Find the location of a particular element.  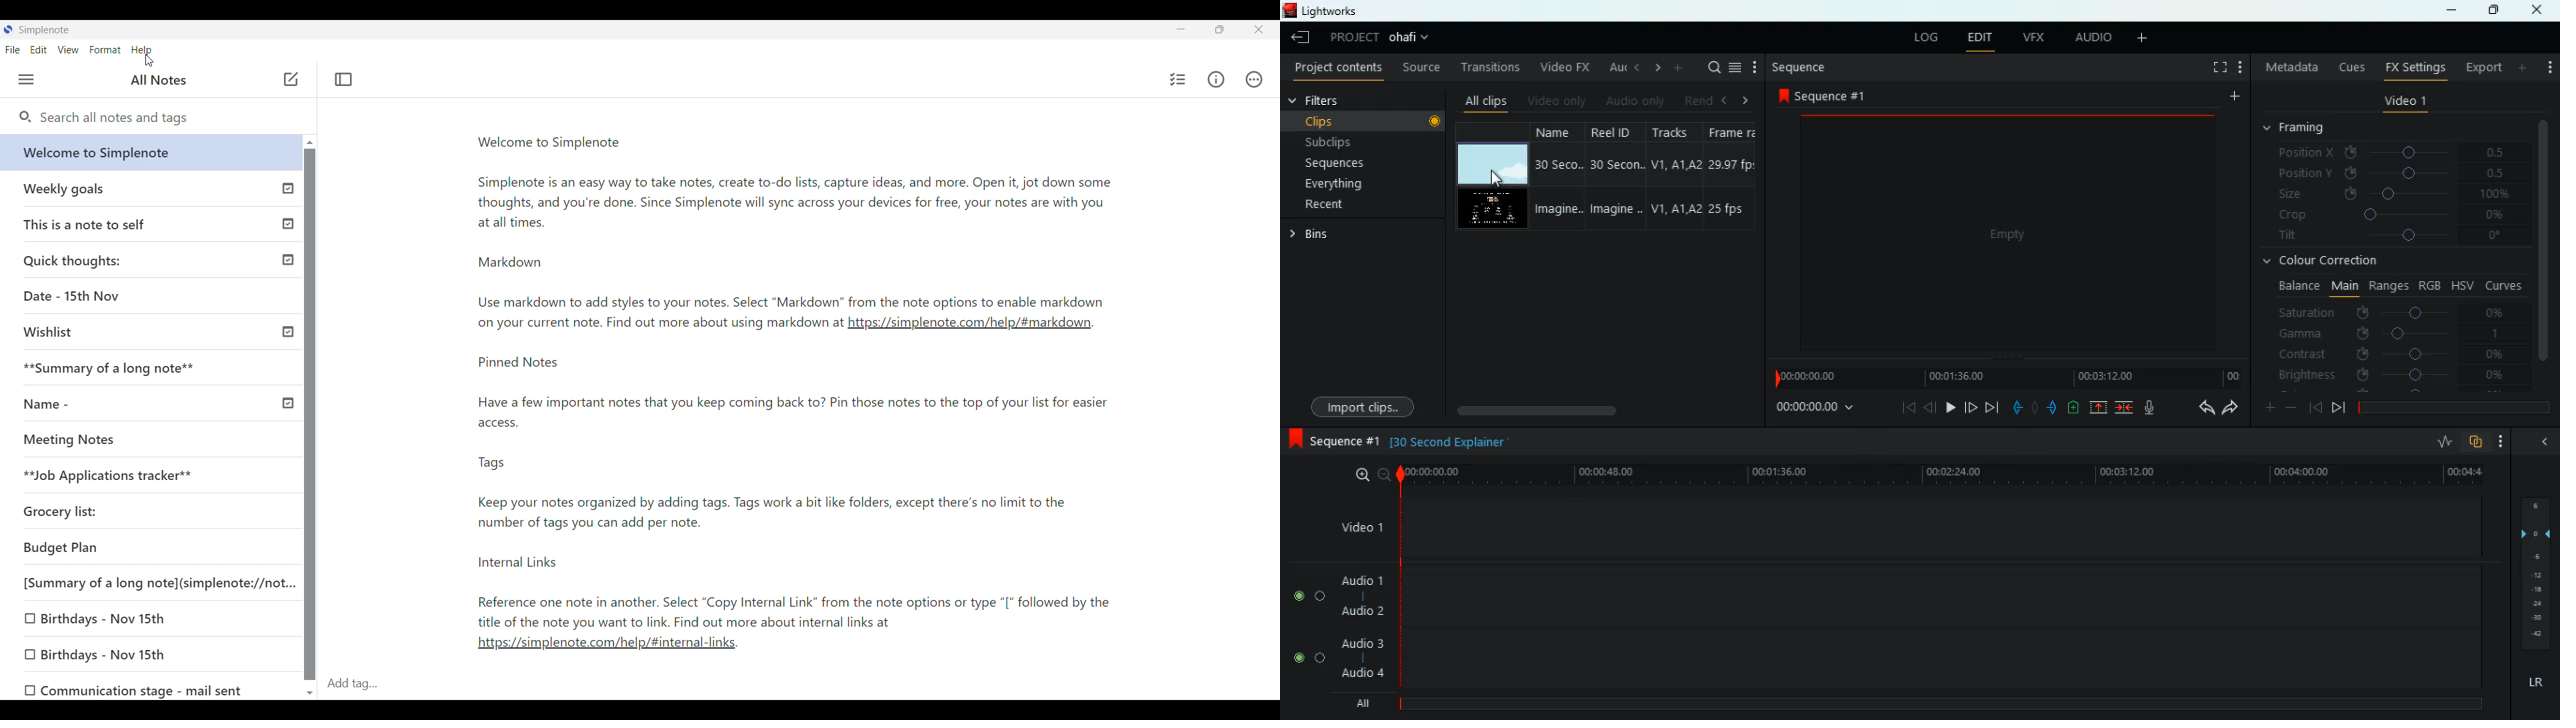

plus is located at coordinates (2265, 406).